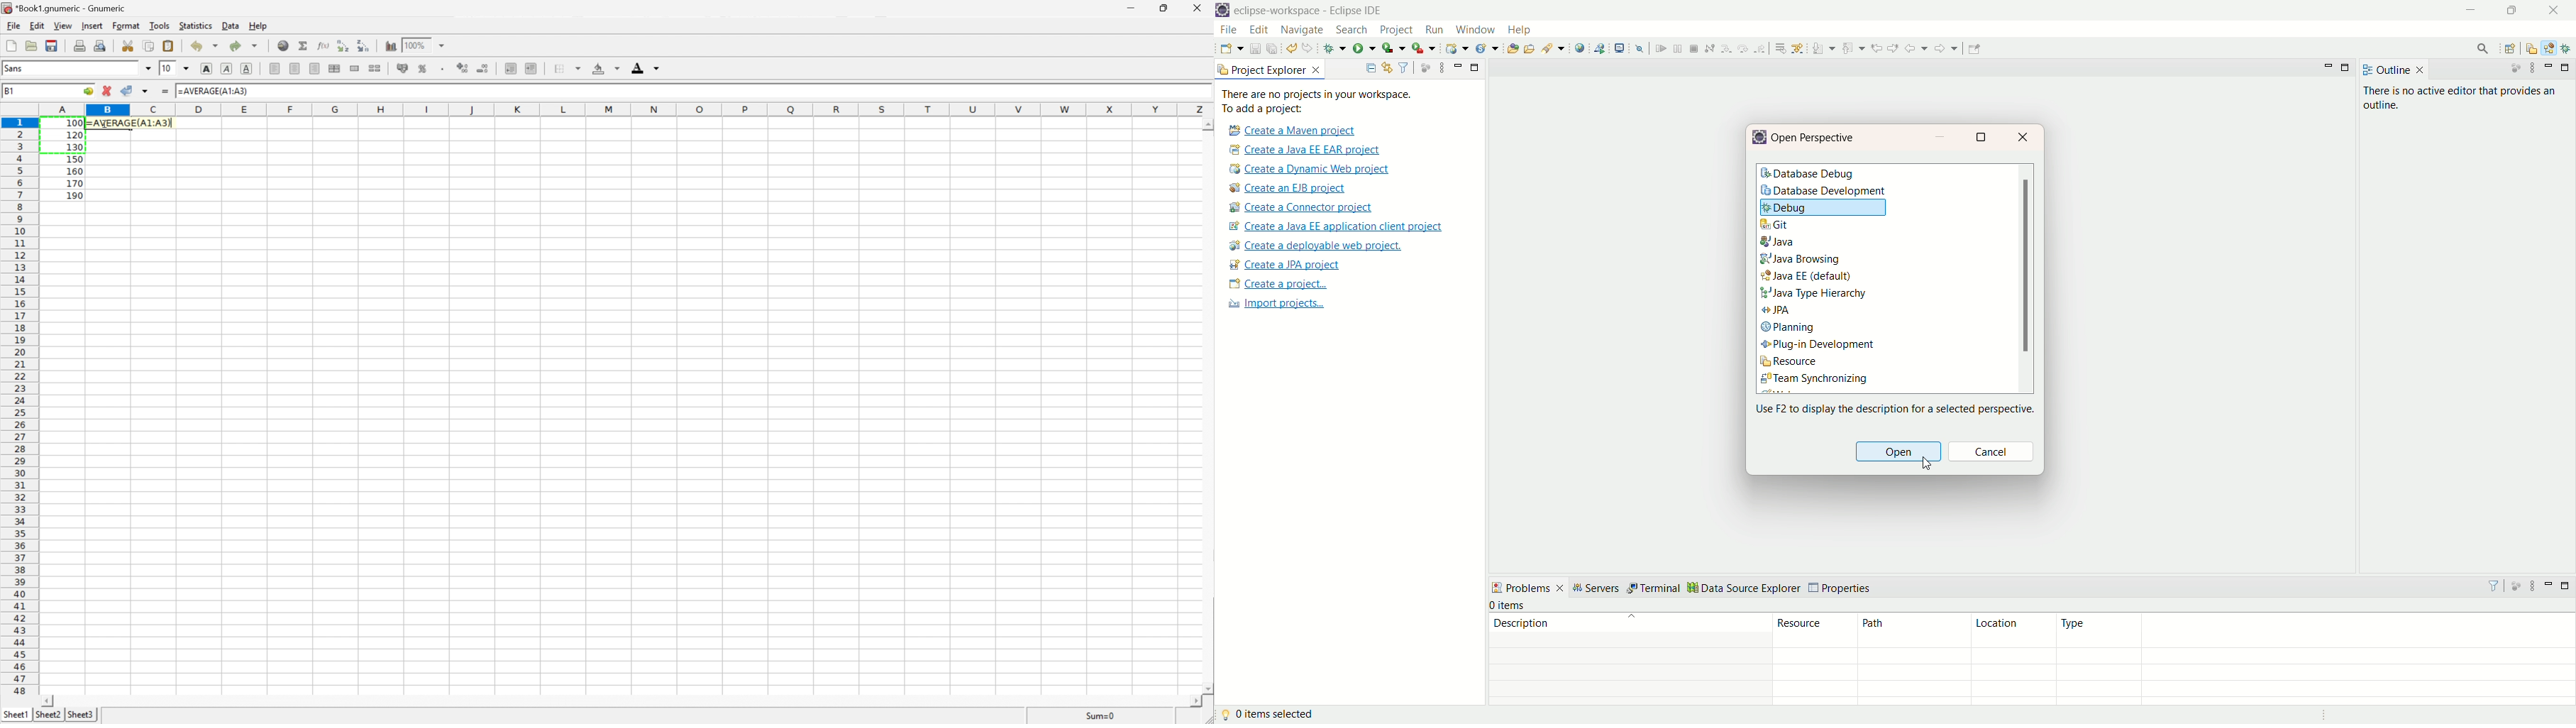 The height and width of the screenshot is (728, 2576). Describe the element at coordinates (1815, 660) in the screenshot. I see `resources` at that location.